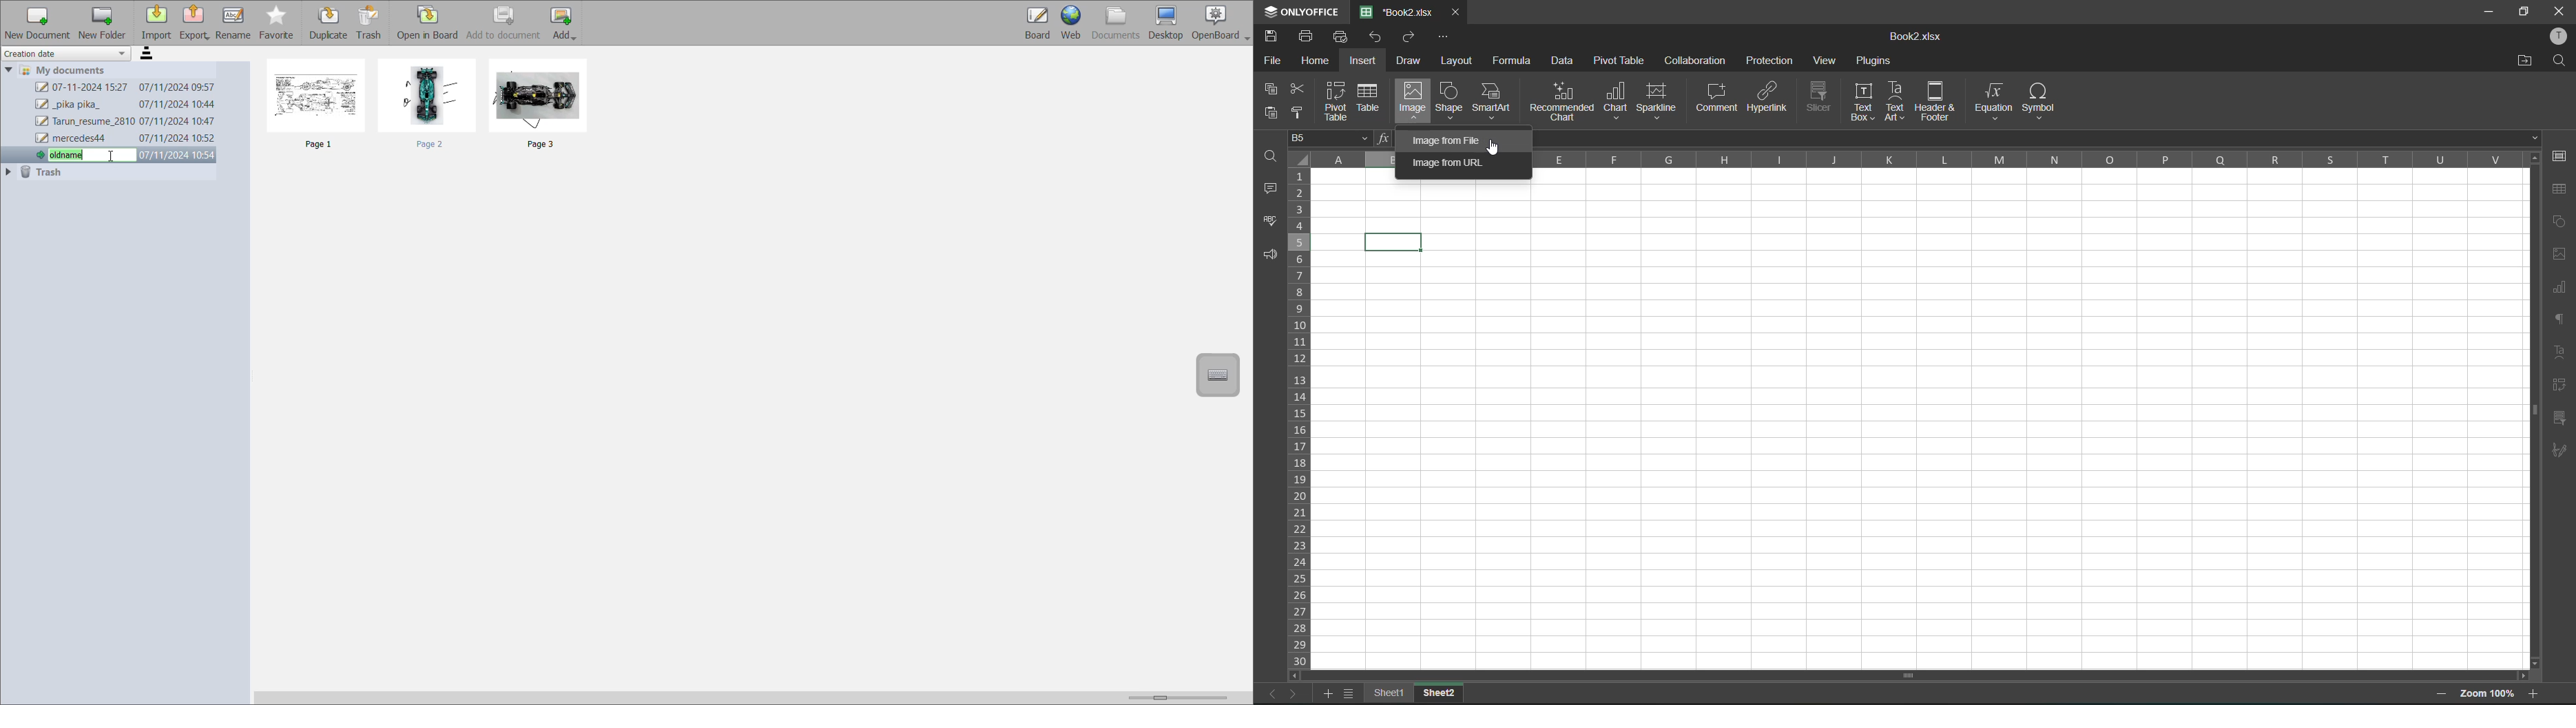 This screenshot has height=728, width=2576. What do you see at coordinates (1413, 38) in the screenshot?
I see `redo` at bounding box center [1413, 38].